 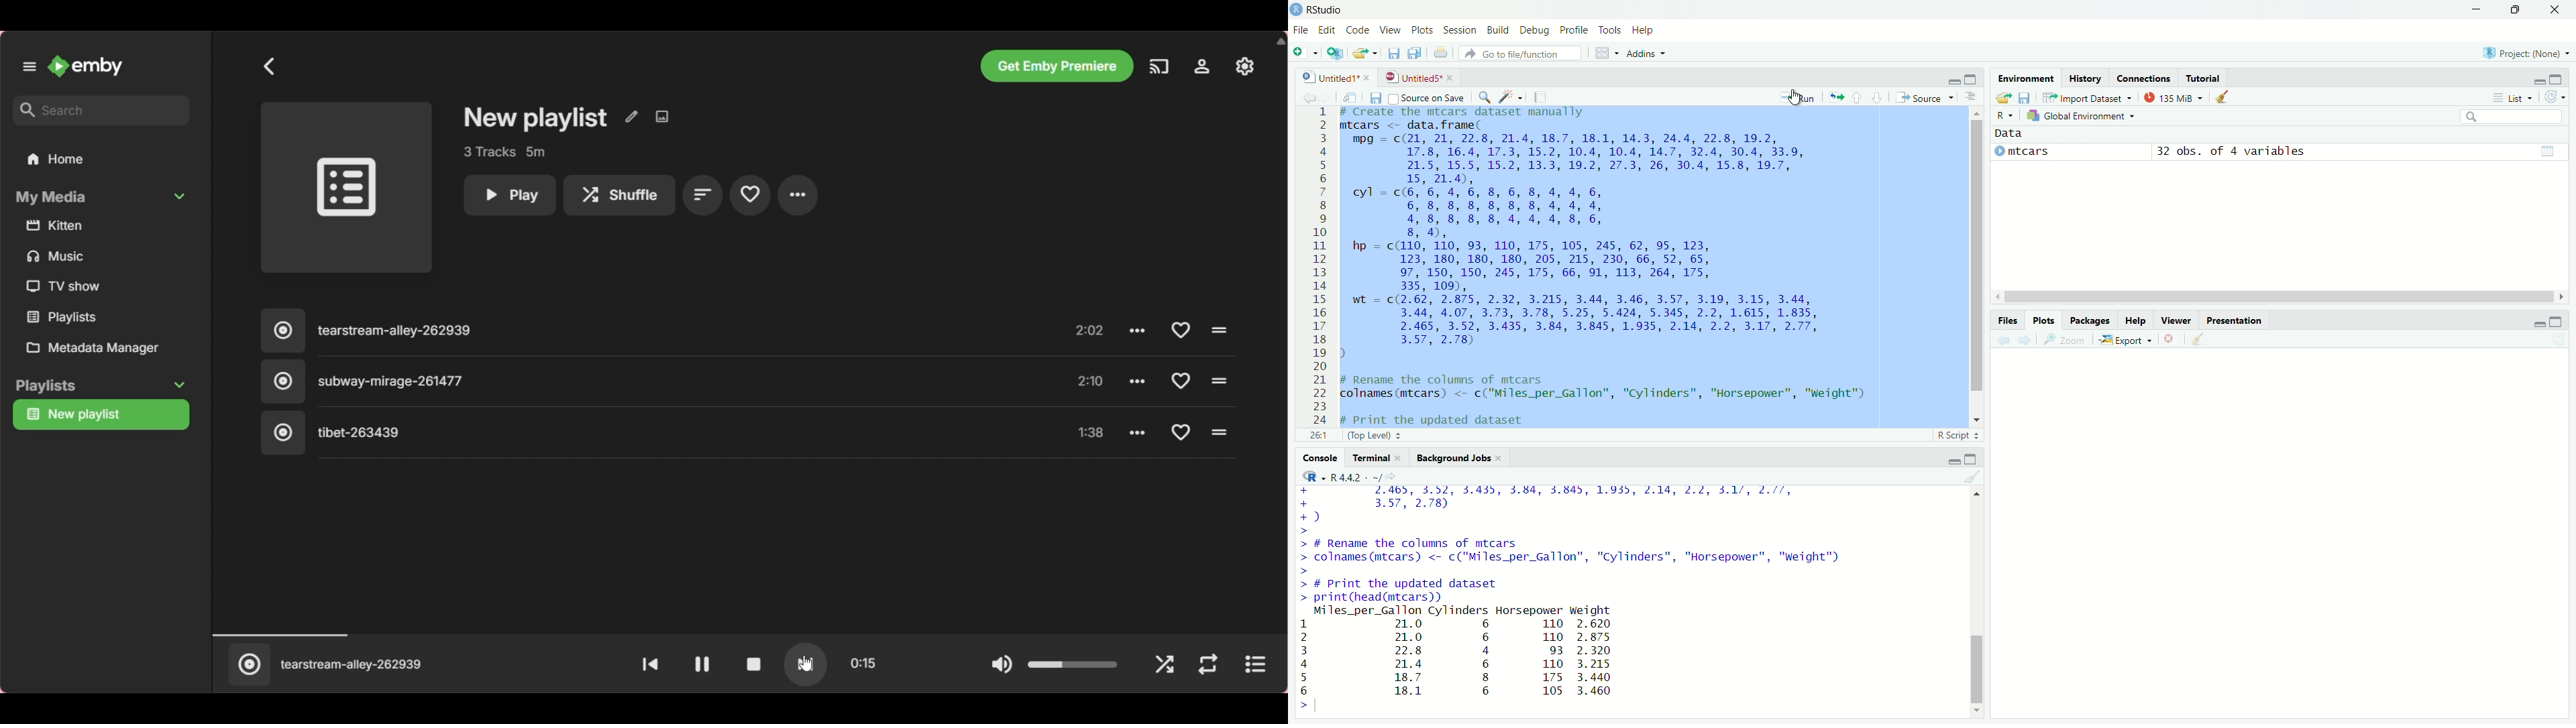 What do you see at coordinates (1358, 29) in the screenshot?
I see `Code` at bounding box center [1358, 29].